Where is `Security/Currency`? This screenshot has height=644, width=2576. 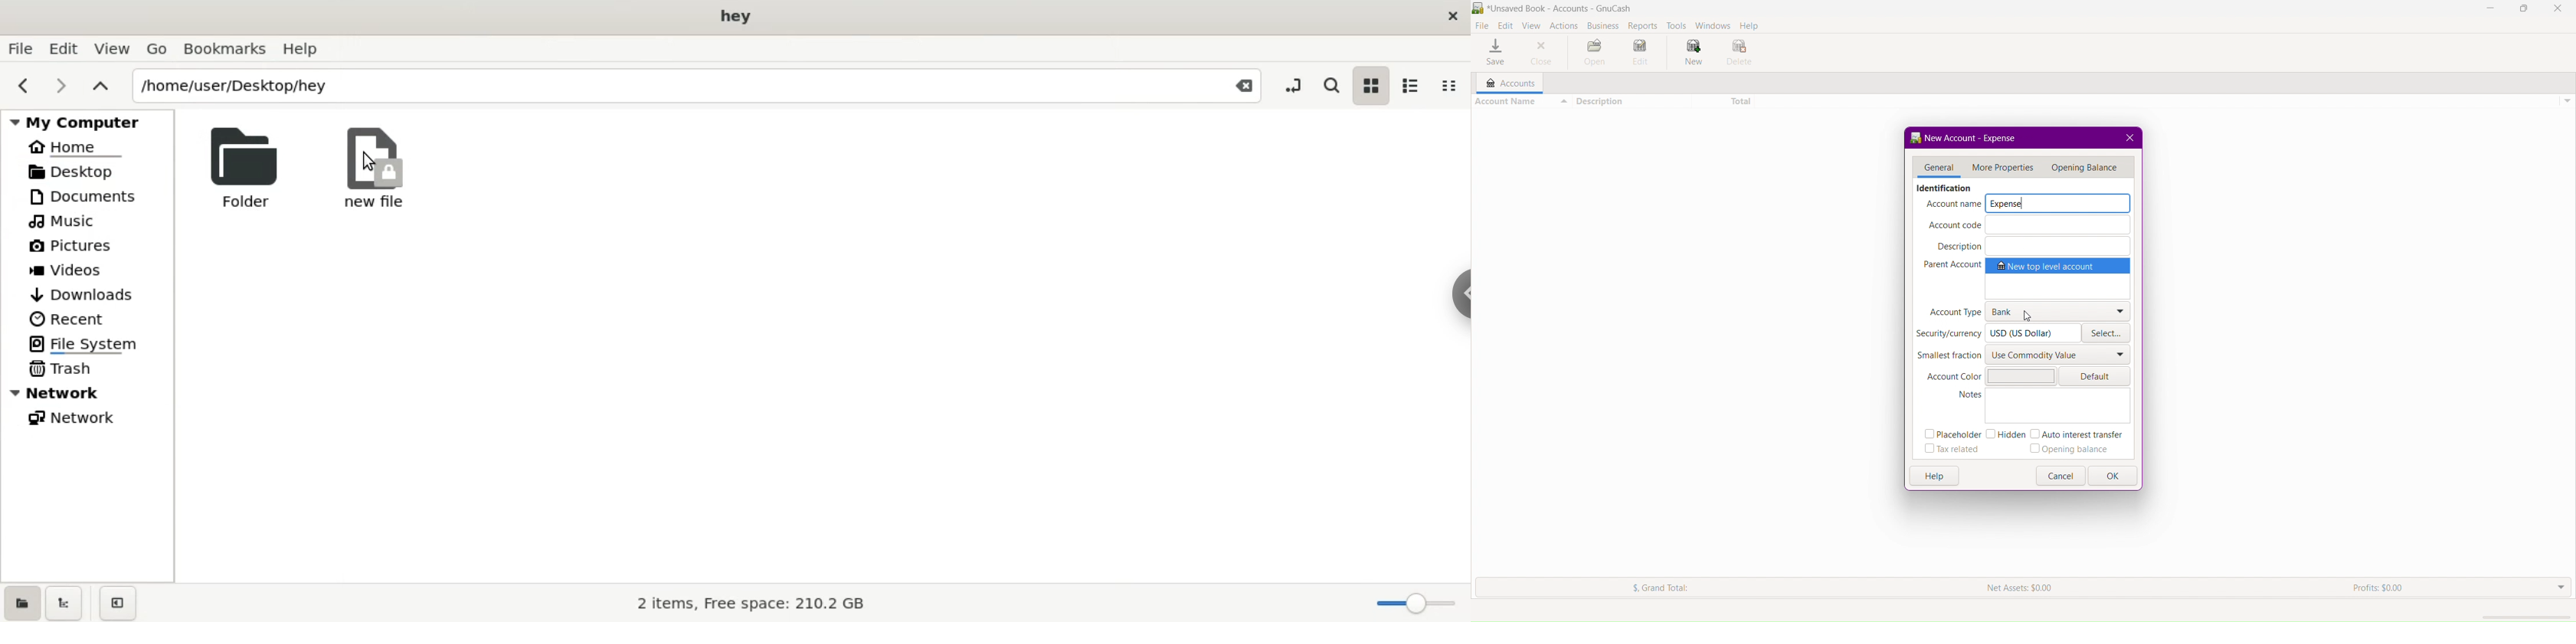
Security/Currency is located at coordinates (1997, 333).